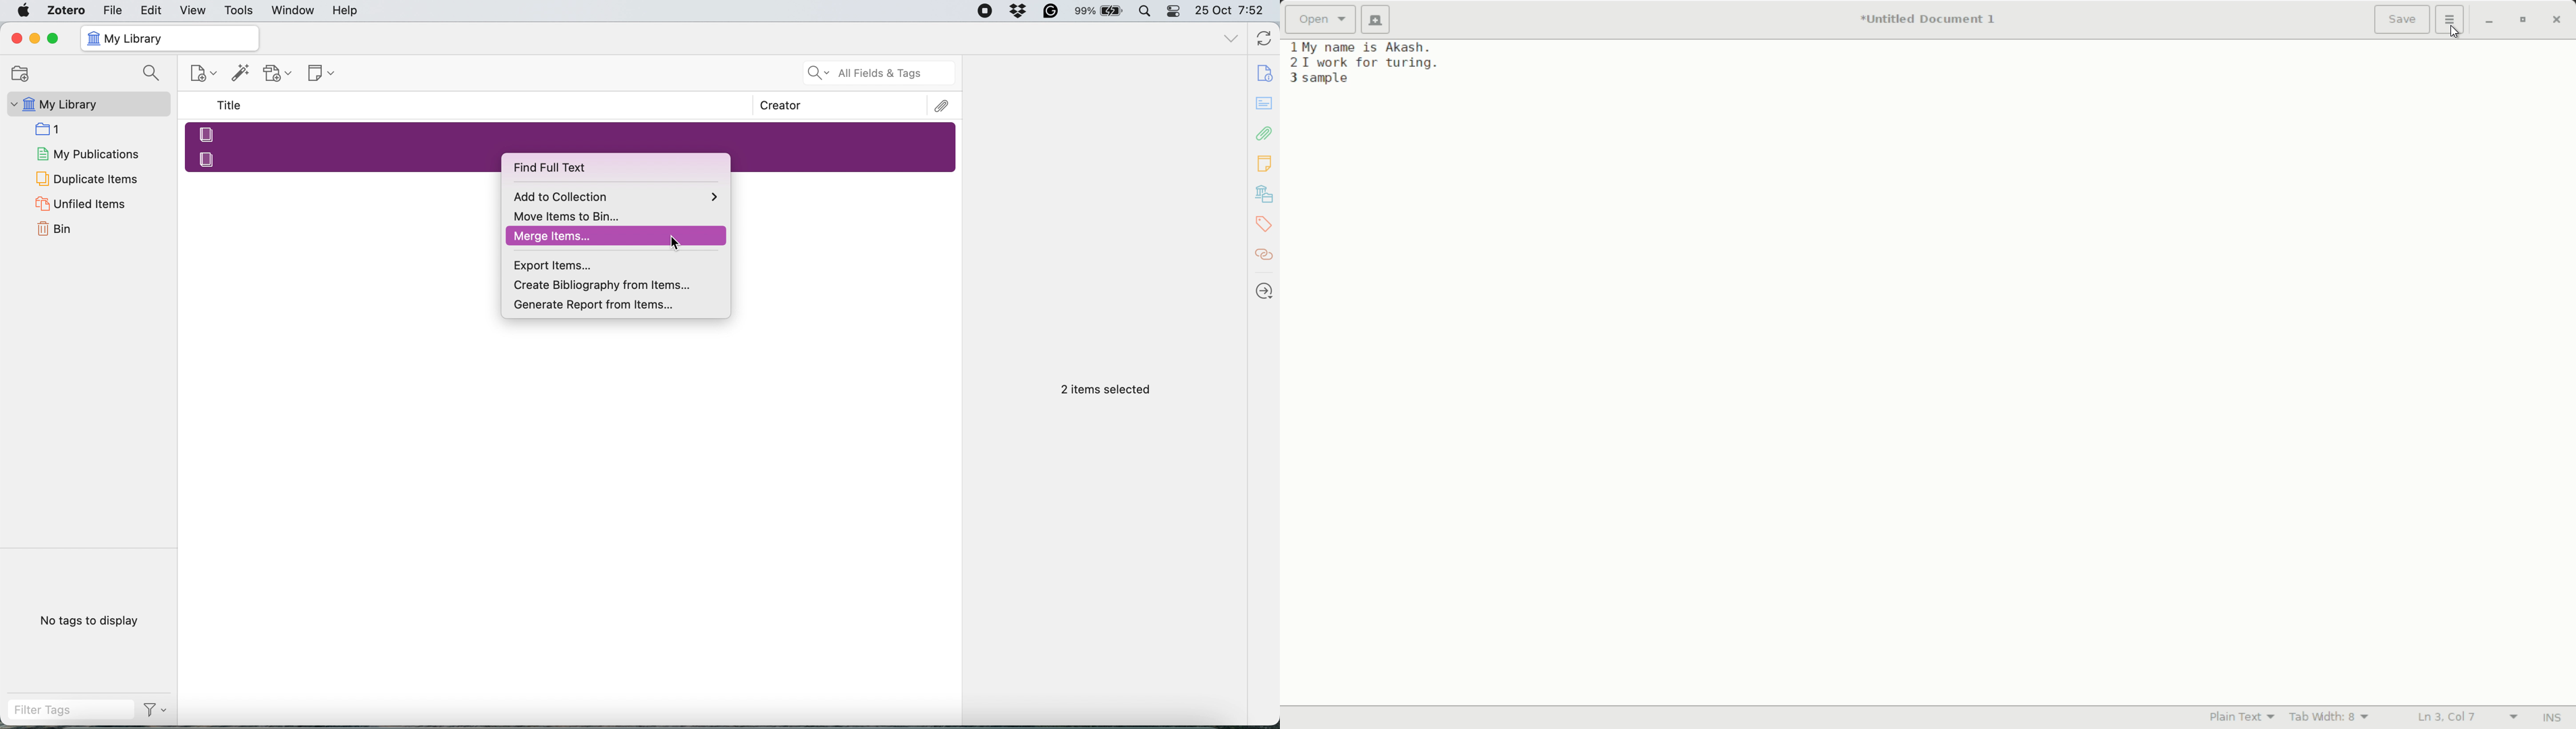 The height and width of the screenshot is (756, 2576). What do you see at coordinates (1106, 390) in the screenshot?
I see `2 items selected` at bounding box center [1106, 390].